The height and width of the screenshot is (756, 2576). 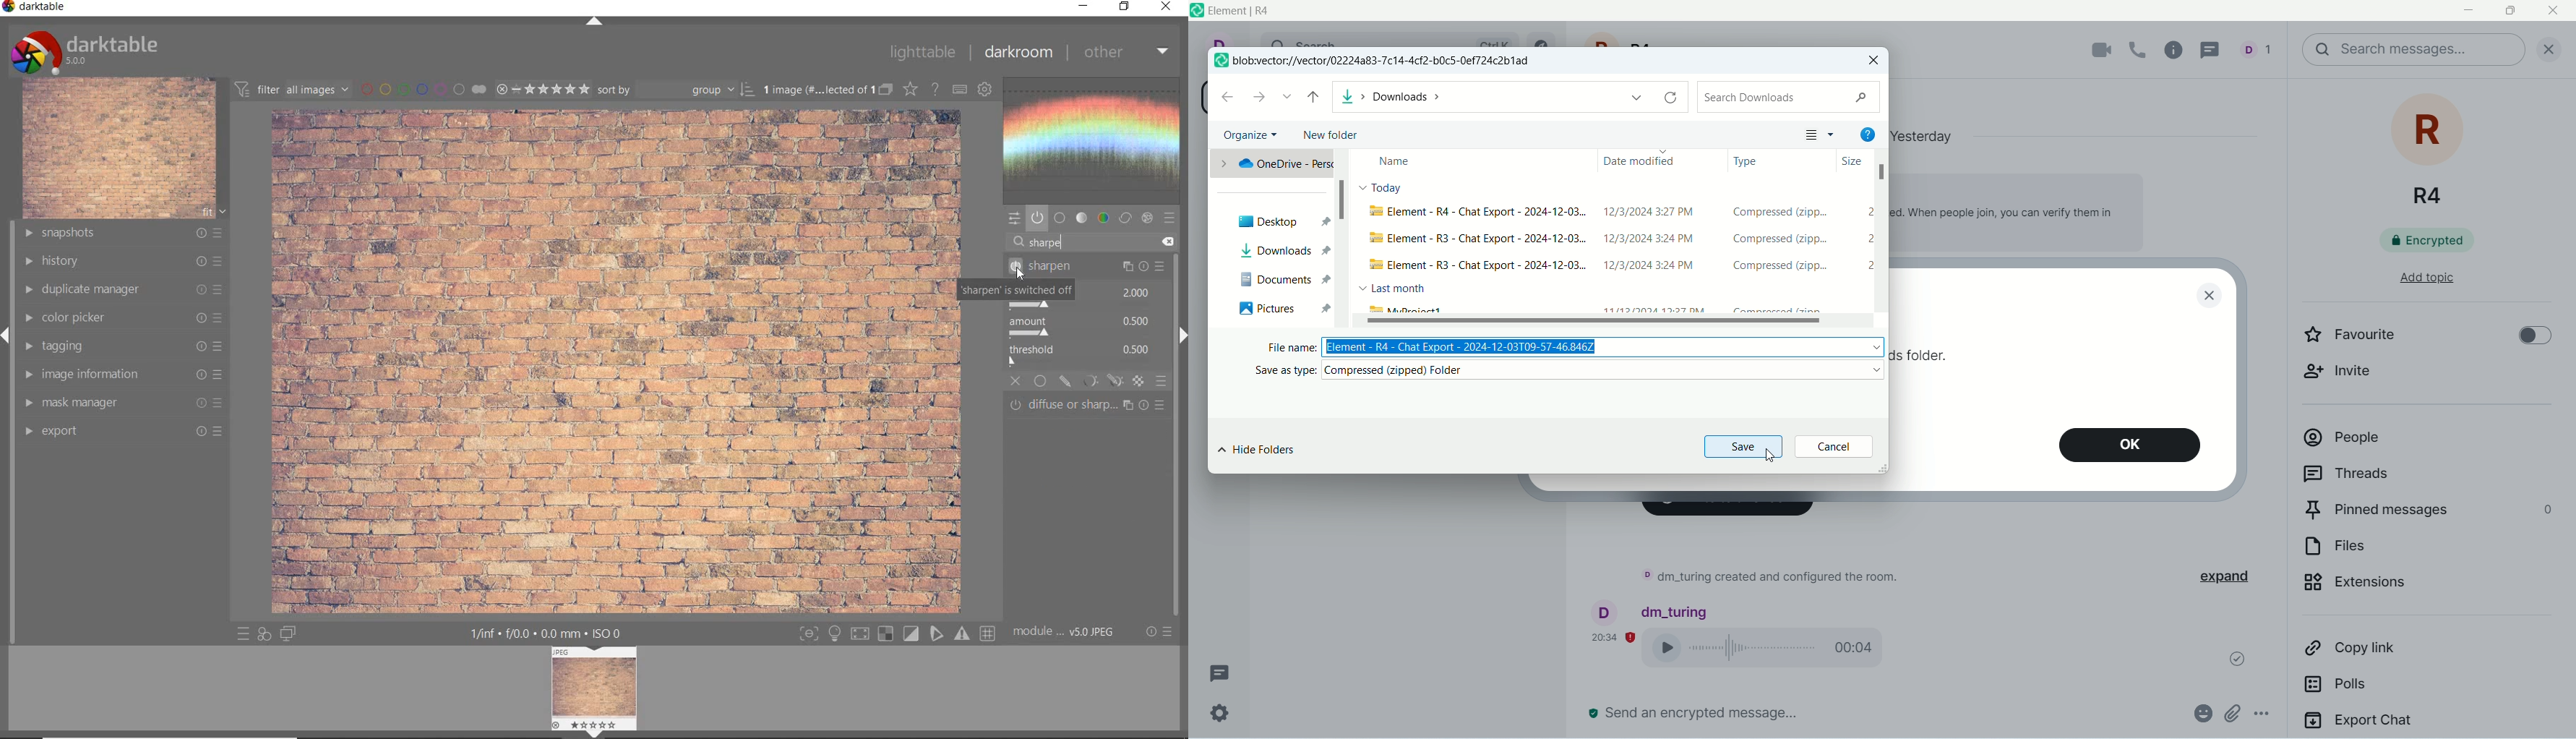 What do you see at coordinates (1289, 97) in the screenshot?
I see `recent opened` at bounding box center [1289, 97].